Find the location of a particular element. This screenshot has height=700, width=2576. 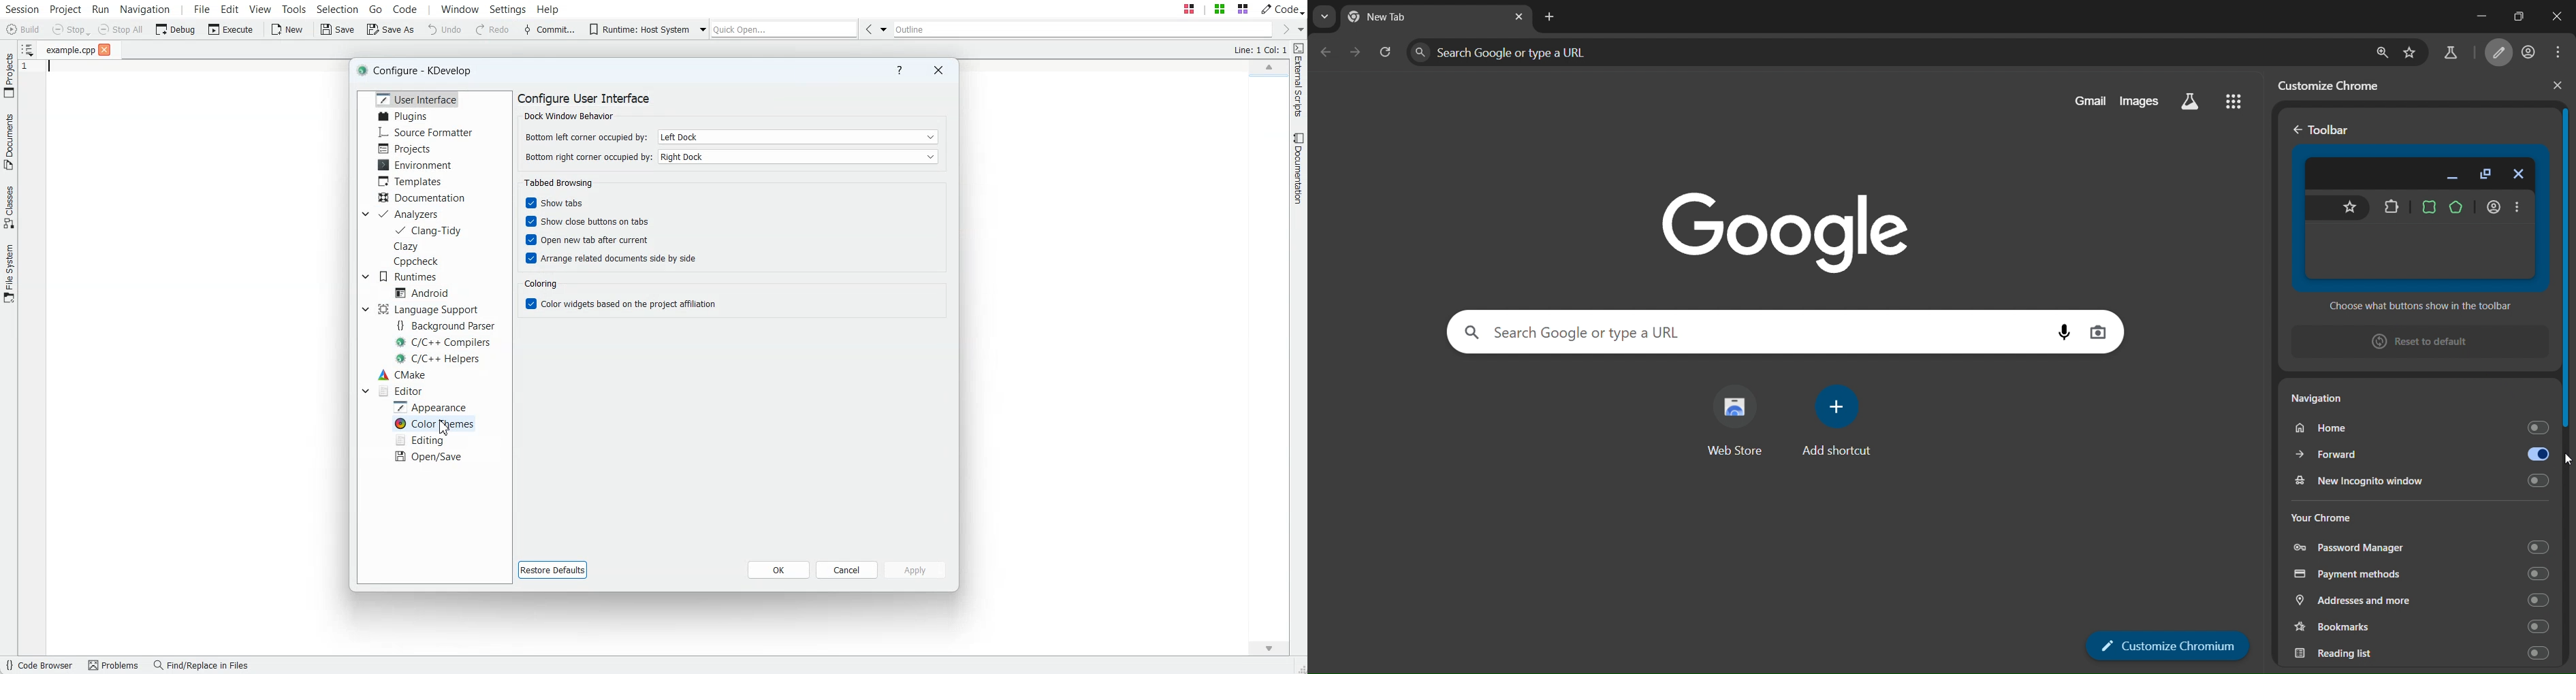

Editing is located at coordinates (422, 440).